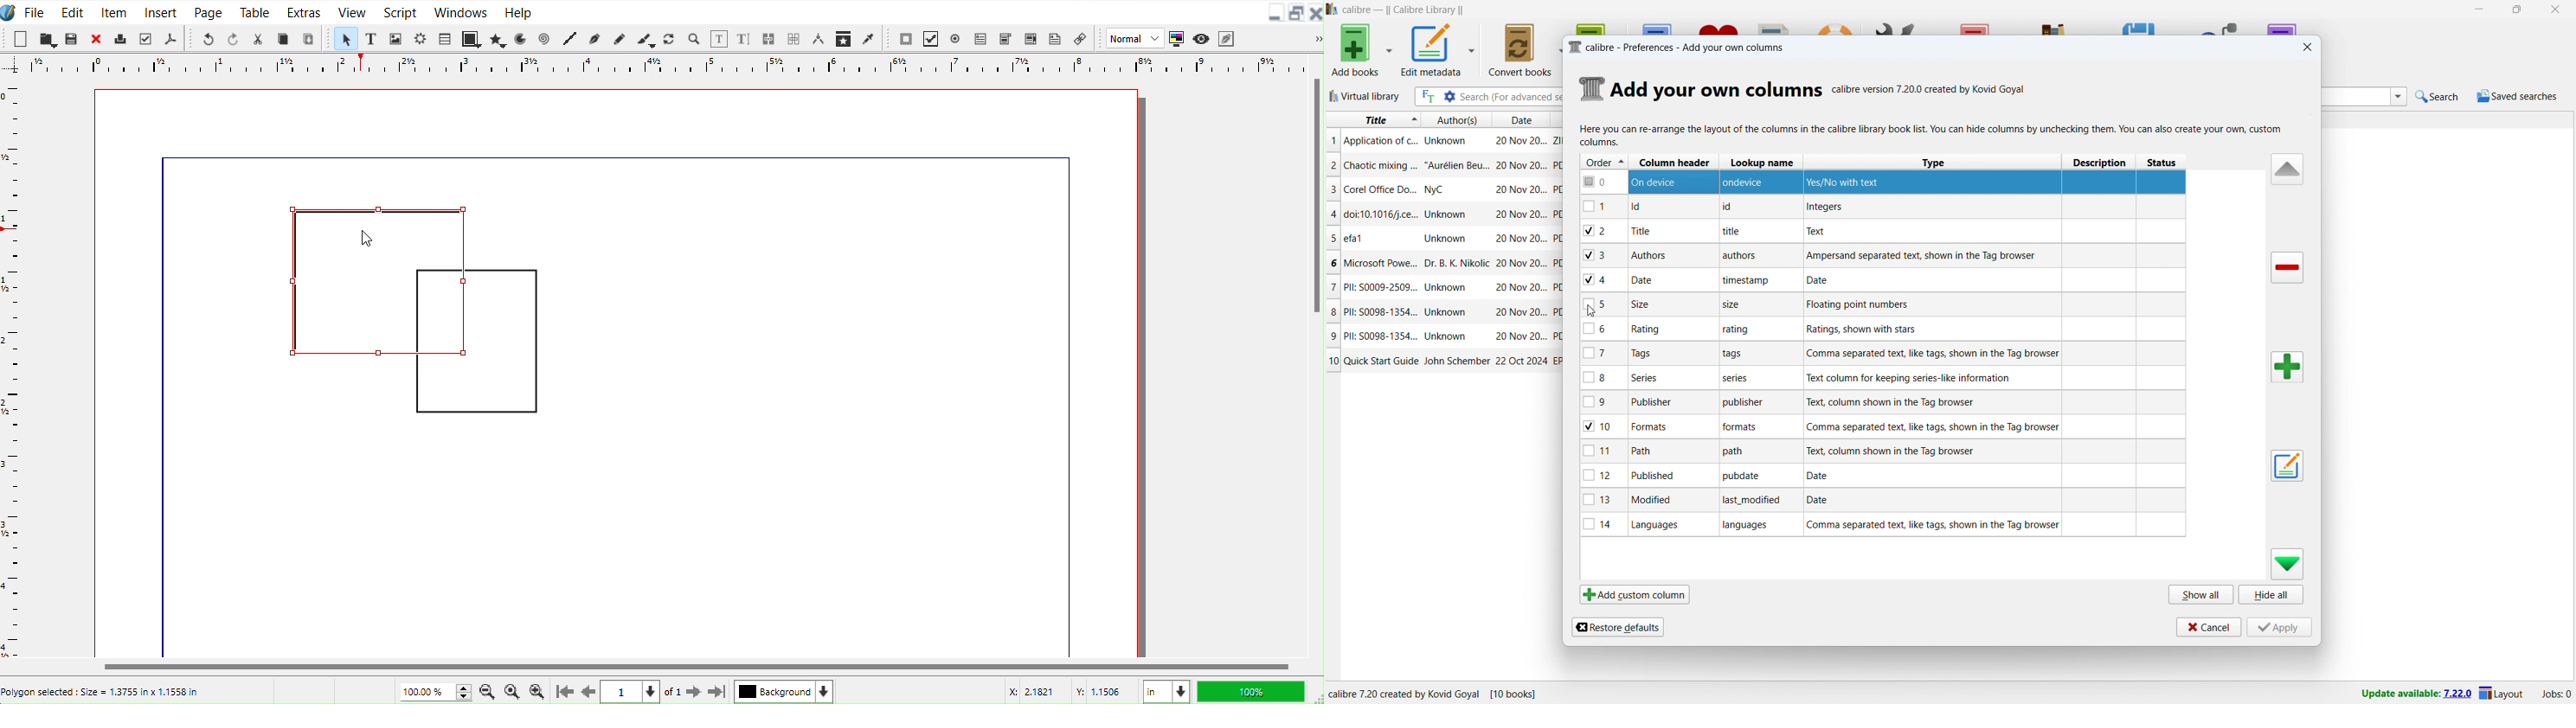 This screenshot has width=2576, height=728. What do you see at coordinates (1602, 182) in the screenshot?
I see `0` at bounding box center [1602, 182].